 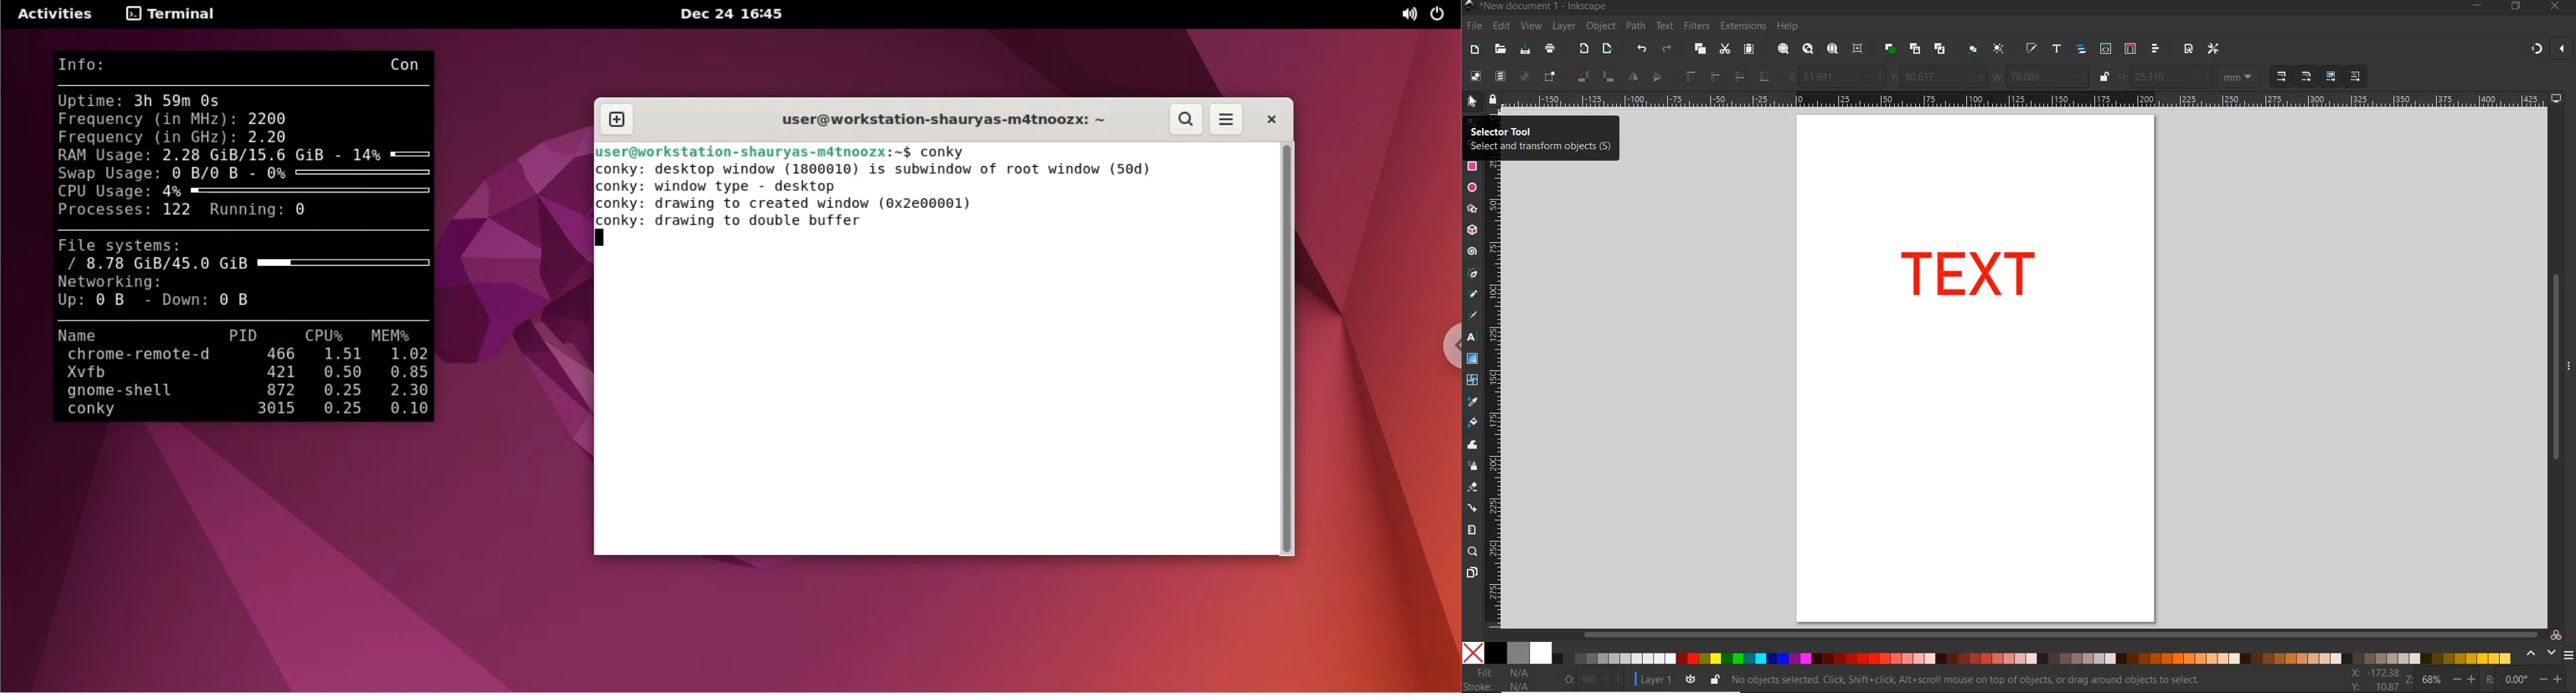 What do you see at coordinates (2355, 77) in the screenshot?
I see `MOVE PATTERNS` at bounding box center [2355, 77].